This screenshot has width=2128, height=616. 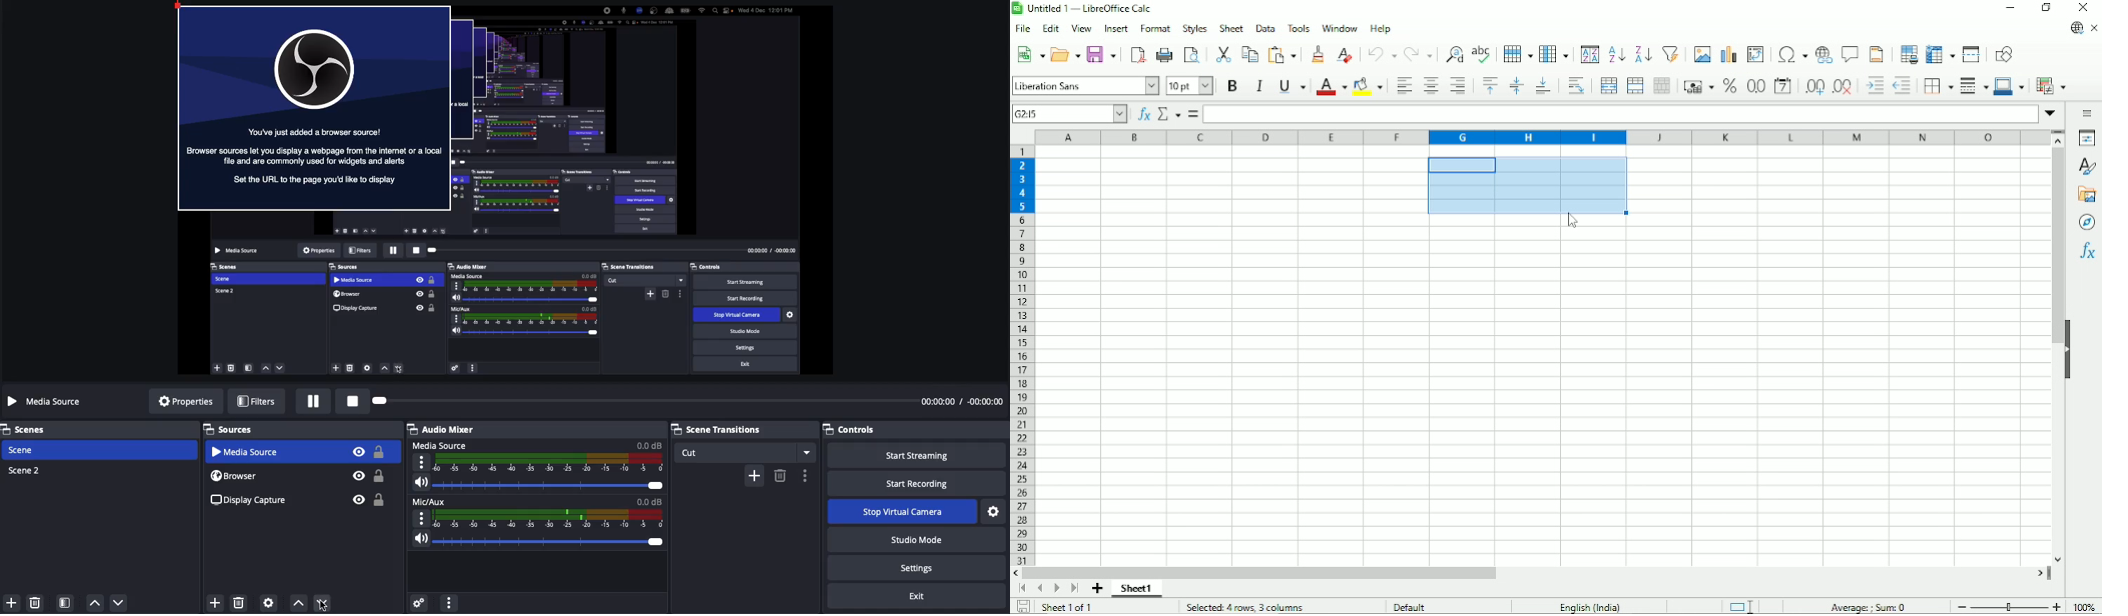 What do you see at coordinates (1589, 54) in the screenshot?
I see `Sort` at bounding box center [1589, 54].